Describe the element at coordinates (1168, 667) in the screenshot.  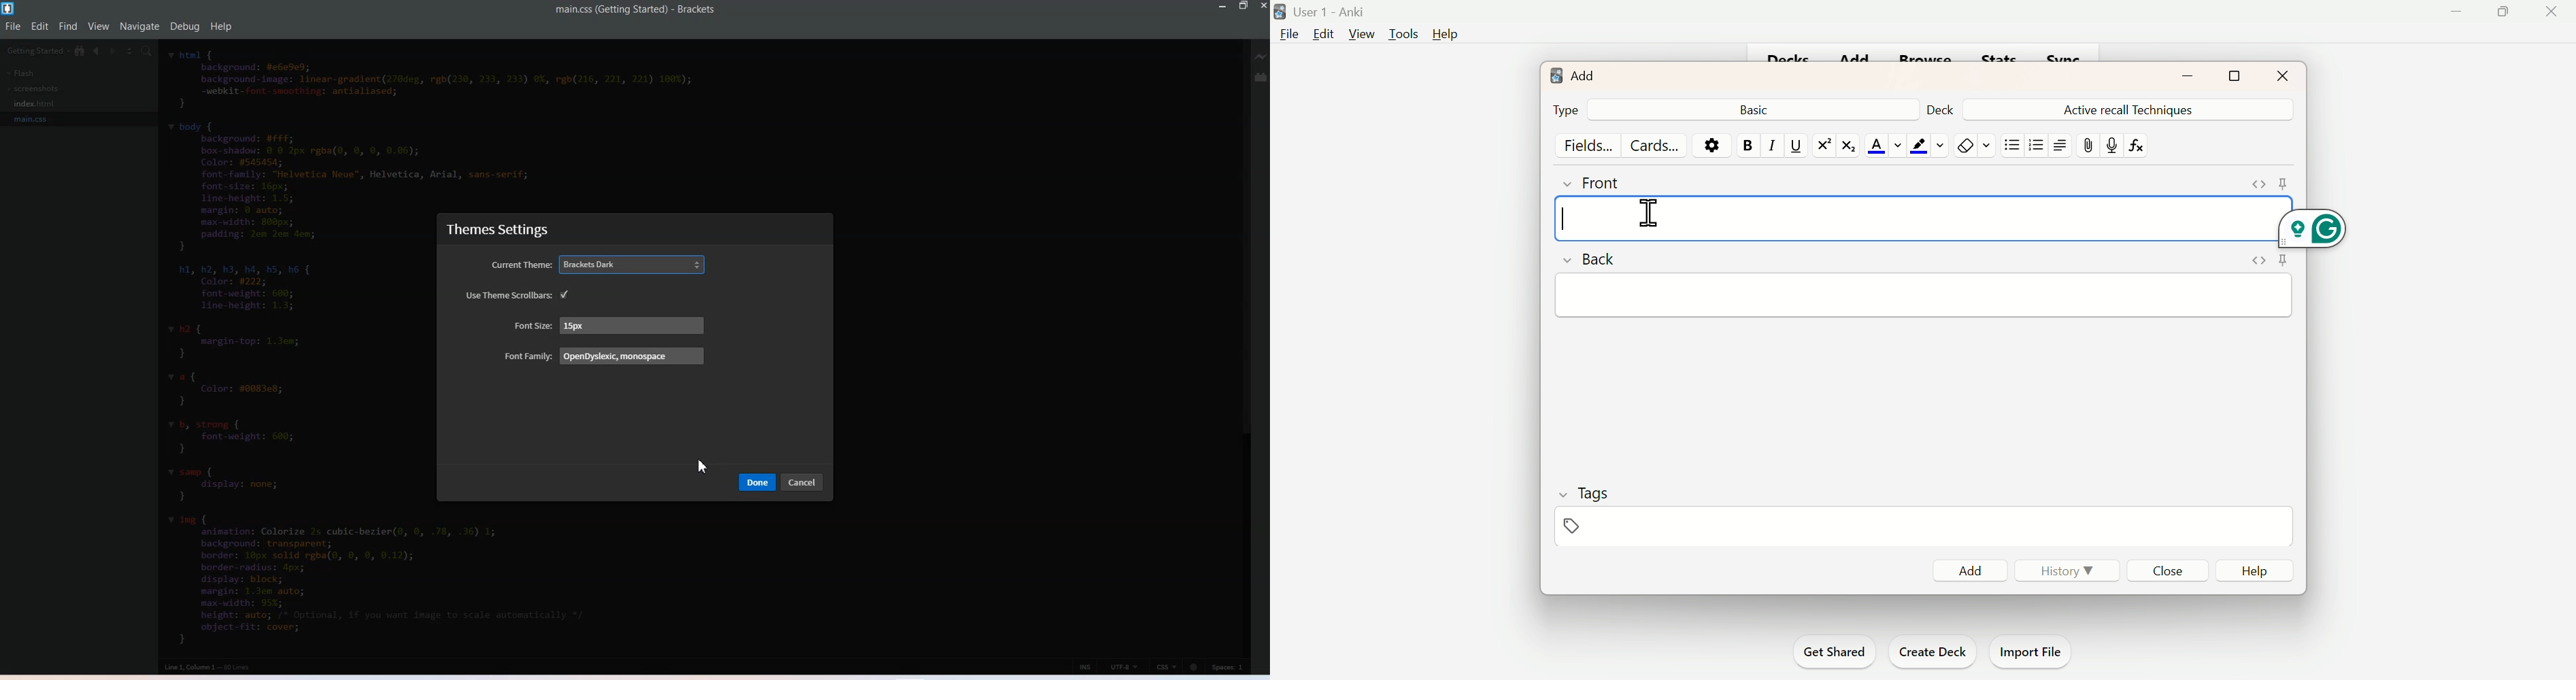
I see `CSS` at that location.